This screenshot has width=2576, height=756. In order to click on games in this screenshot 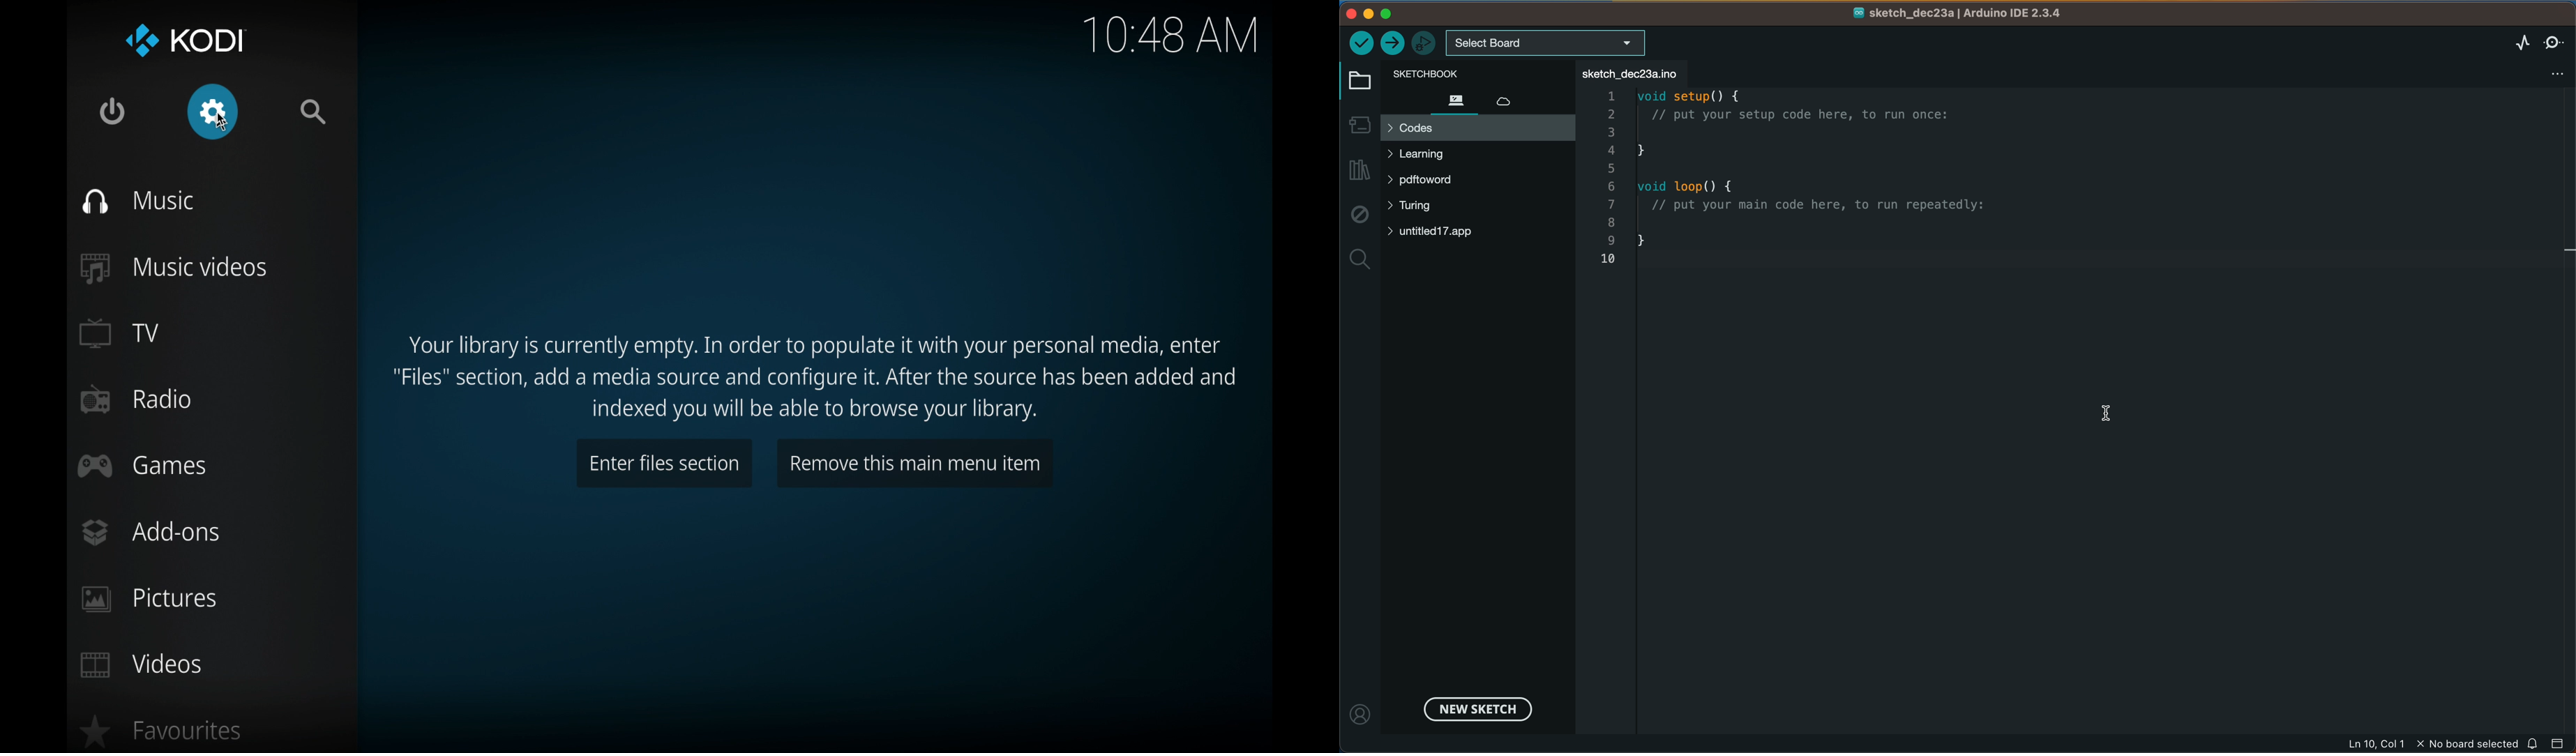, I will do `click(144, 466)`.